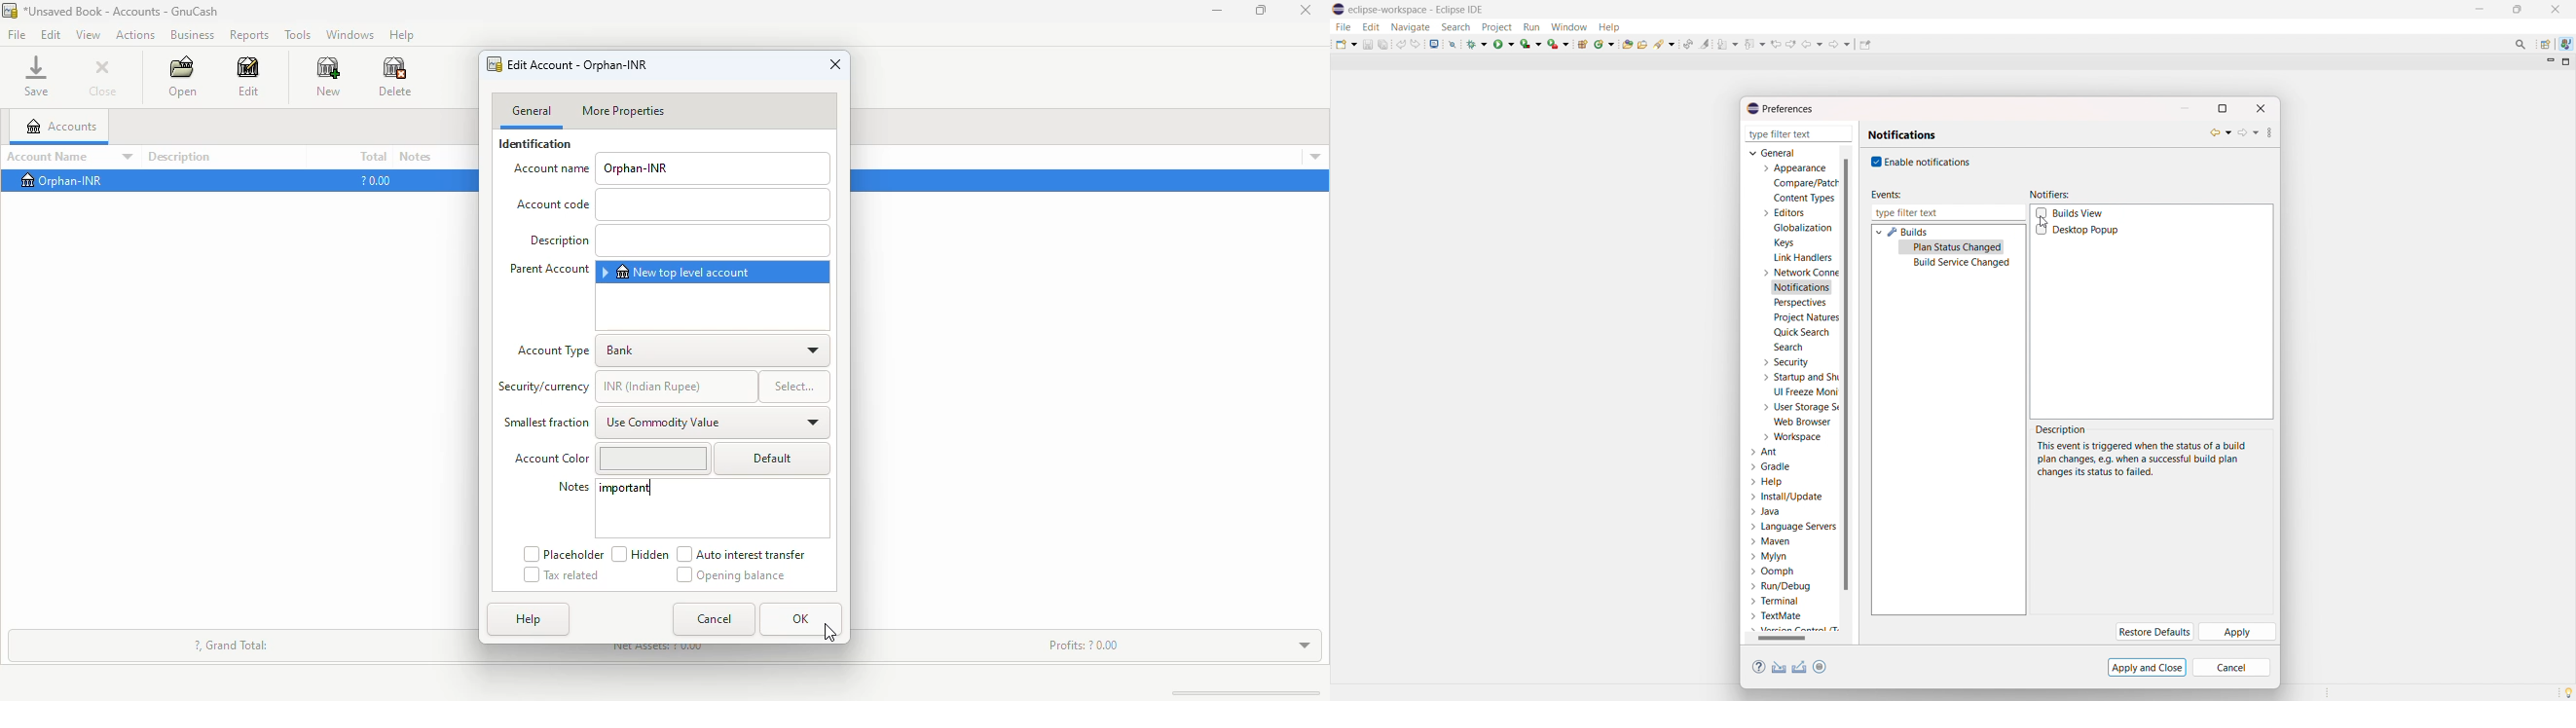 The image size is (2576, 728). What do you see at coordinates (2566, 62) in the screenshot?
I see `maximize view` at bounding box center [2566, 62].